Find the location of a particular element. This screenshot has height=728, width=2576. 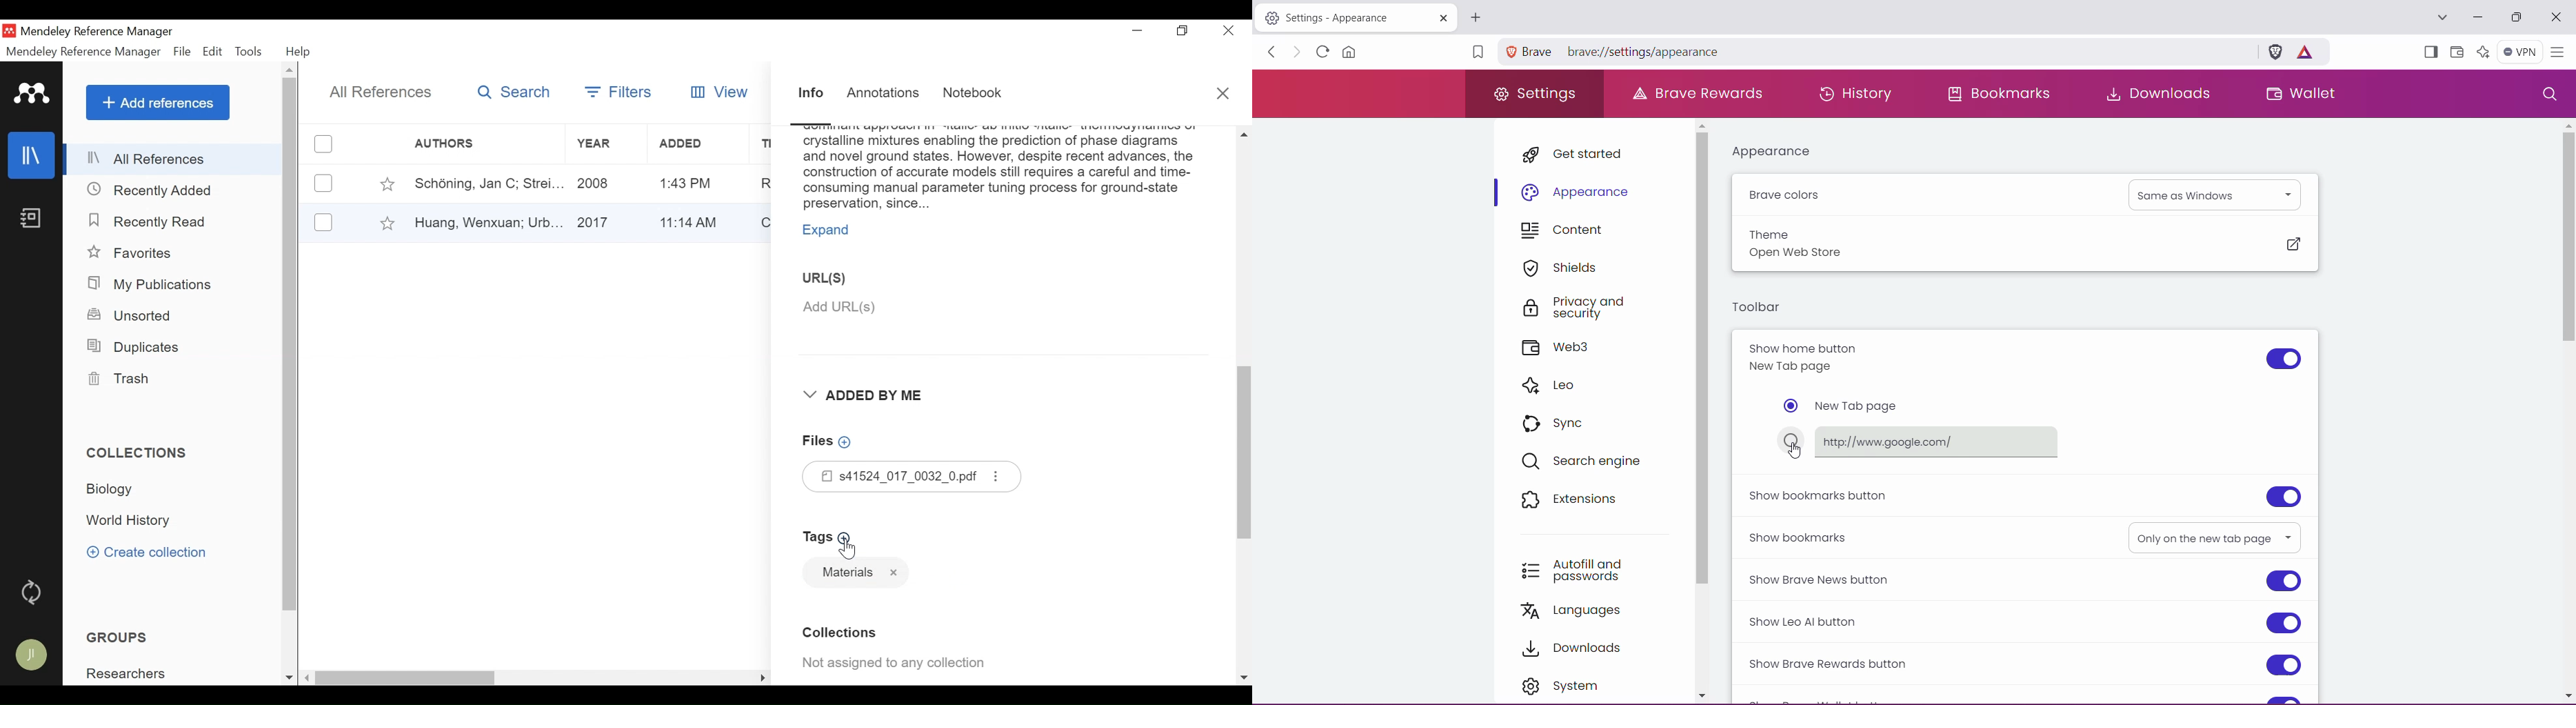

All References is located at coordinates (174, 159).